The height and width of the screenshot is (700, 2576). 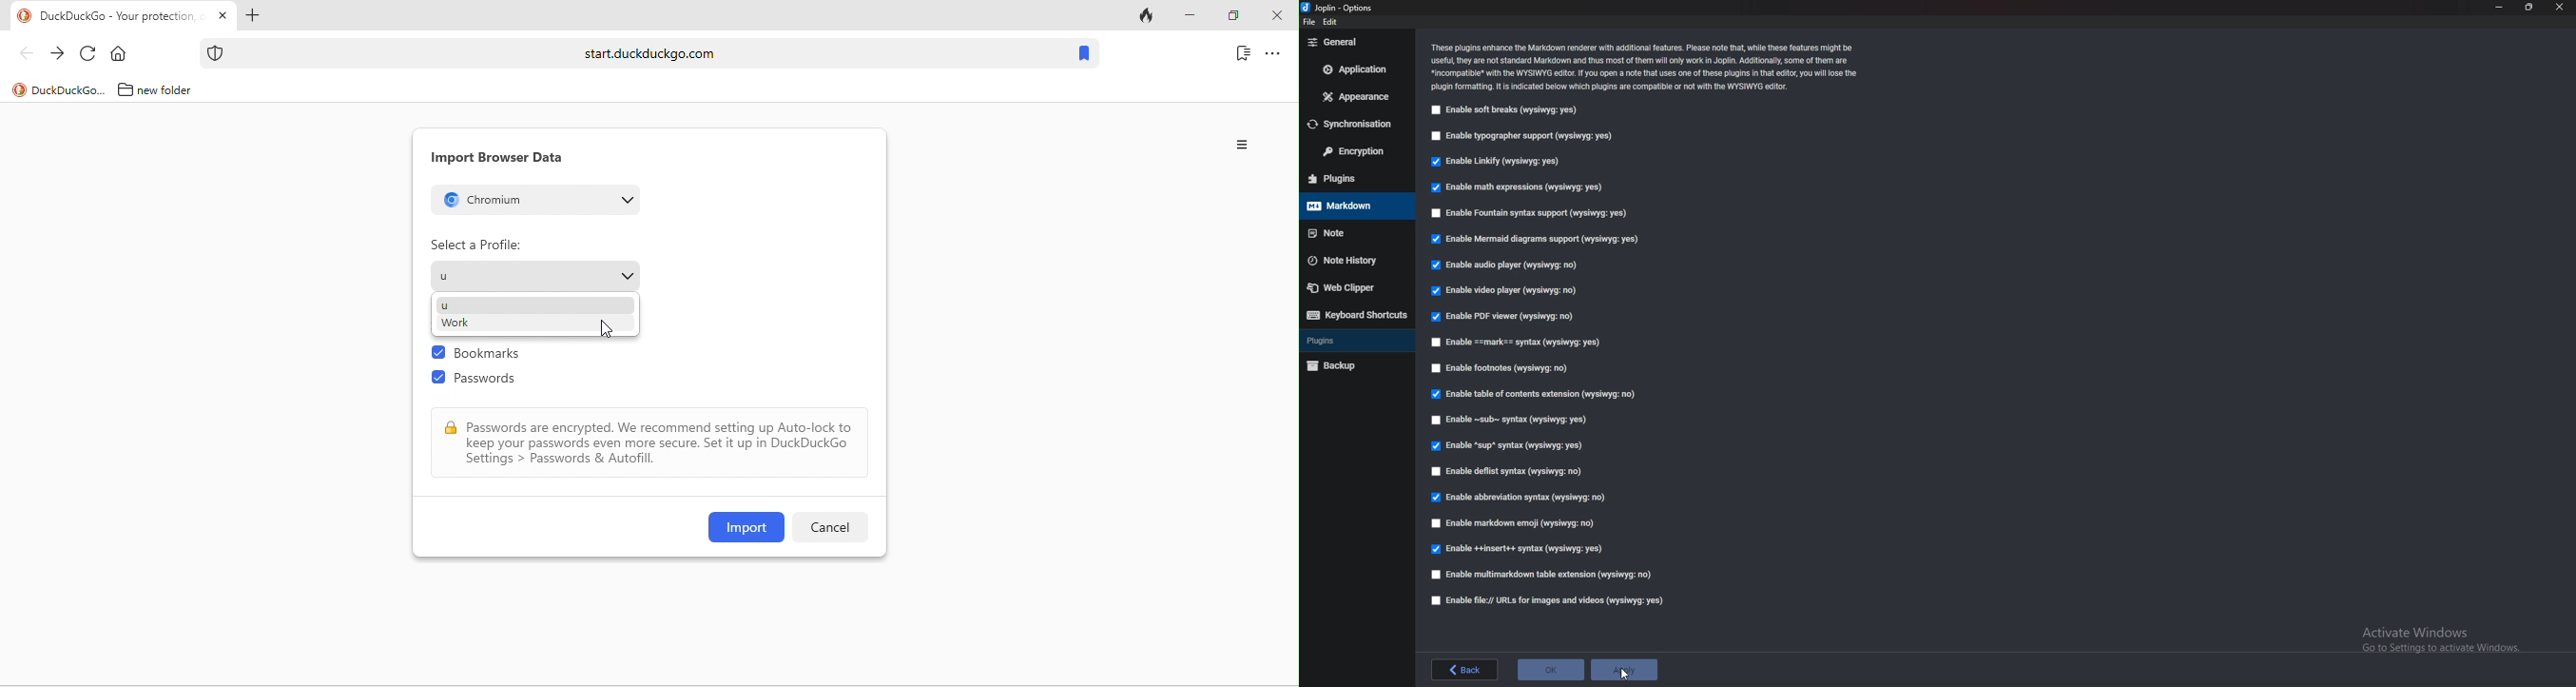 What do you see at coordinates (1516, 186) in the screenshot?
I see `Enable math expressions` at bounding box center [1516, 186].